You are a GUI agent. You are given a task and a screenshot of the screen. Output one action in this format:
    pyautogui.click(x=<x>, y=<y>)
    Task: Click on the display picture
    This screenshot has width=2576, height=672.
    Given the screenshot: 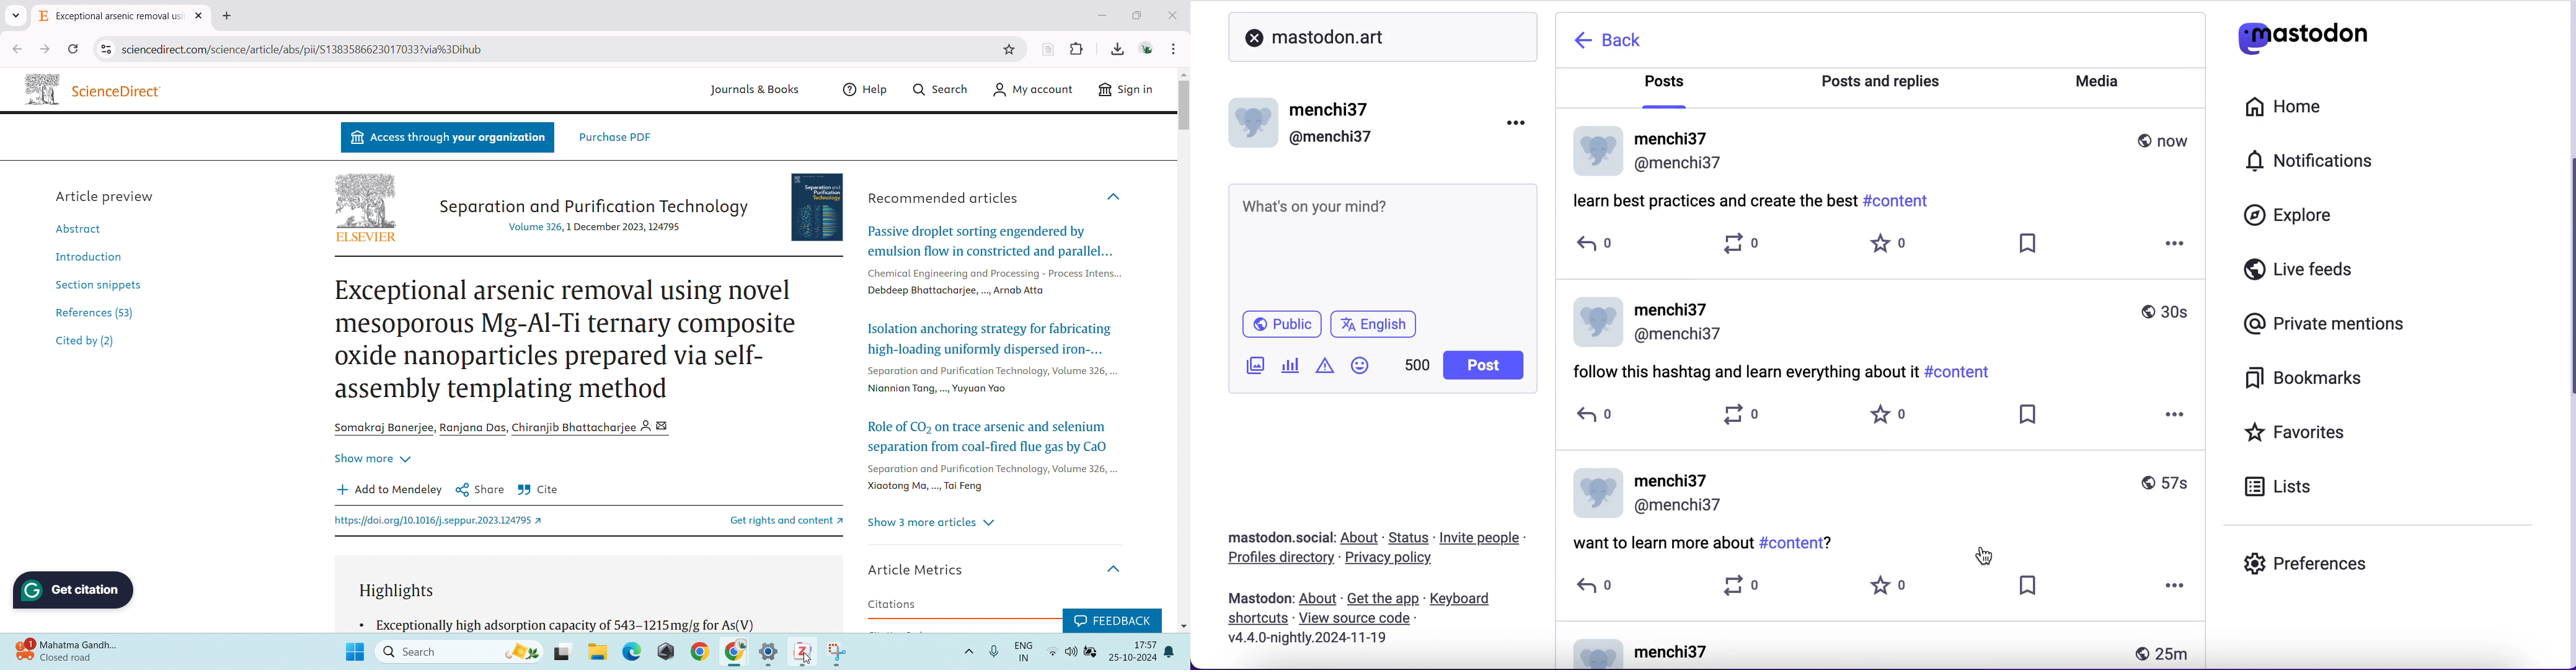 What is the action you would take?
    pyautogui.click(x=1592, y=321)
    